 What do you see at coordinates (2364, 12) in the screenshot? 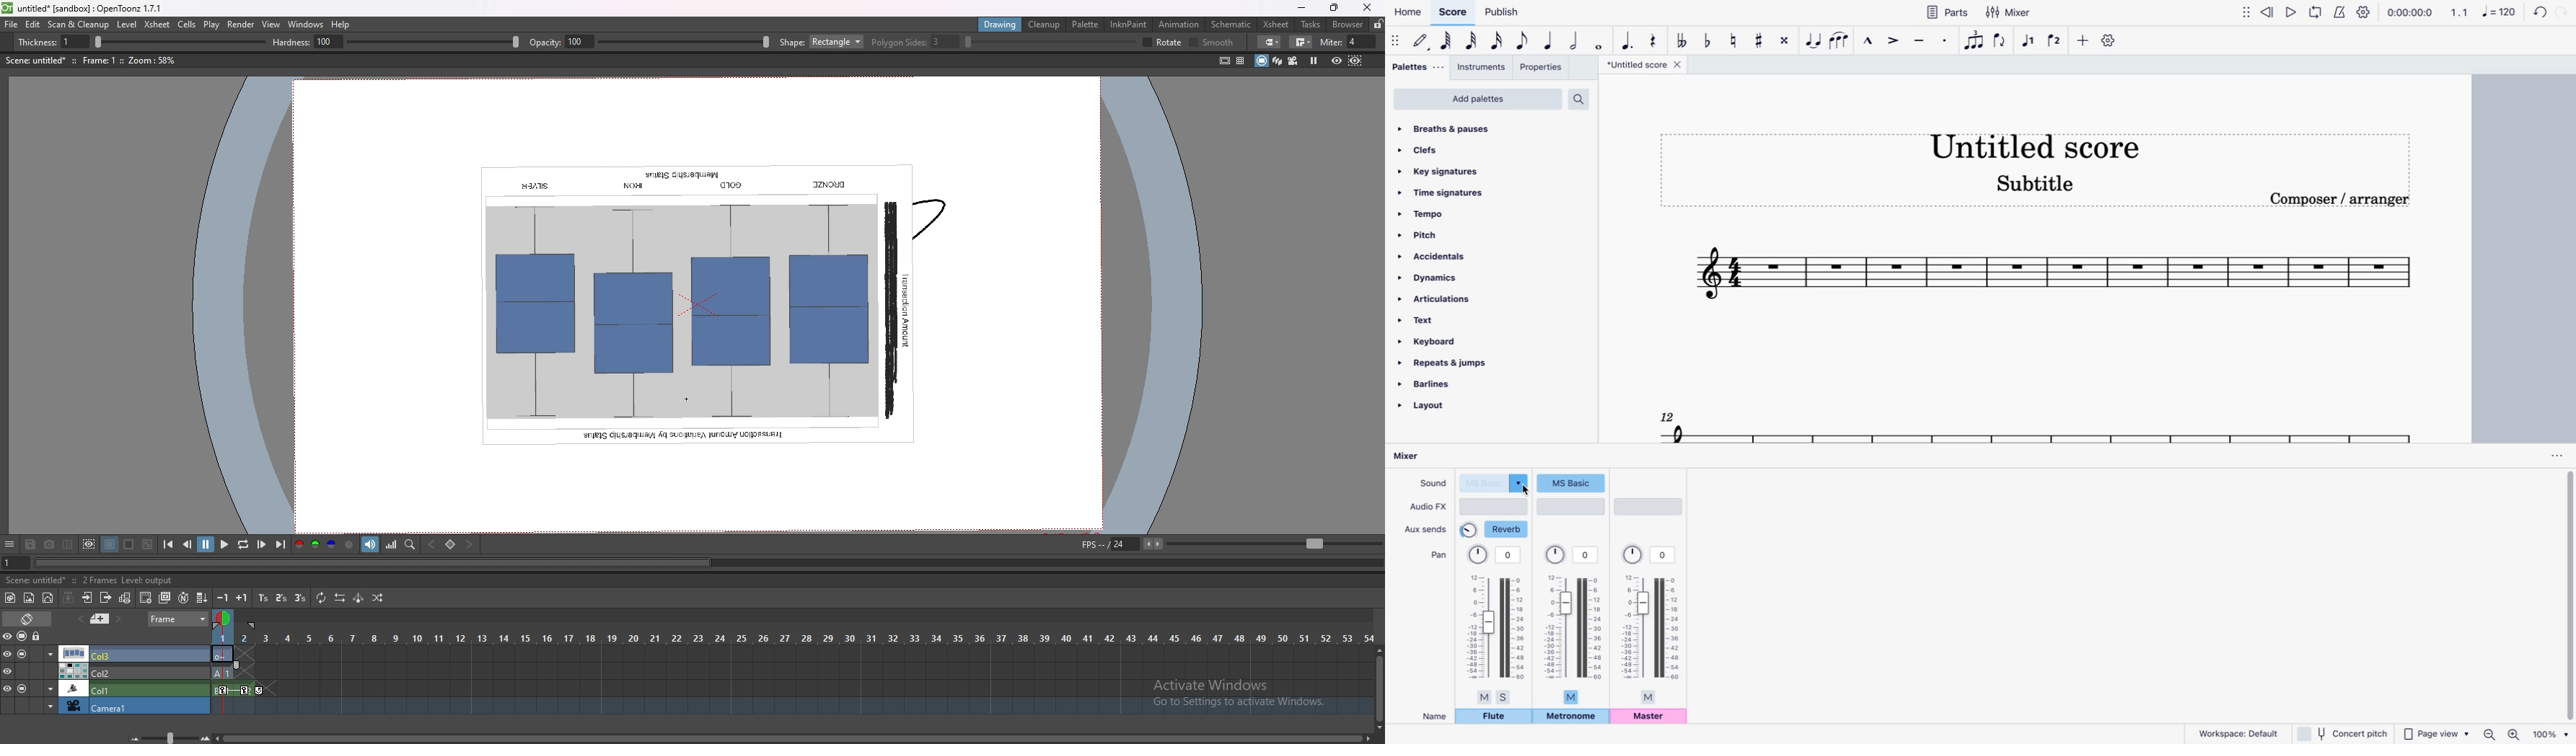
I see `settings` at bounding box center [2364, 12].